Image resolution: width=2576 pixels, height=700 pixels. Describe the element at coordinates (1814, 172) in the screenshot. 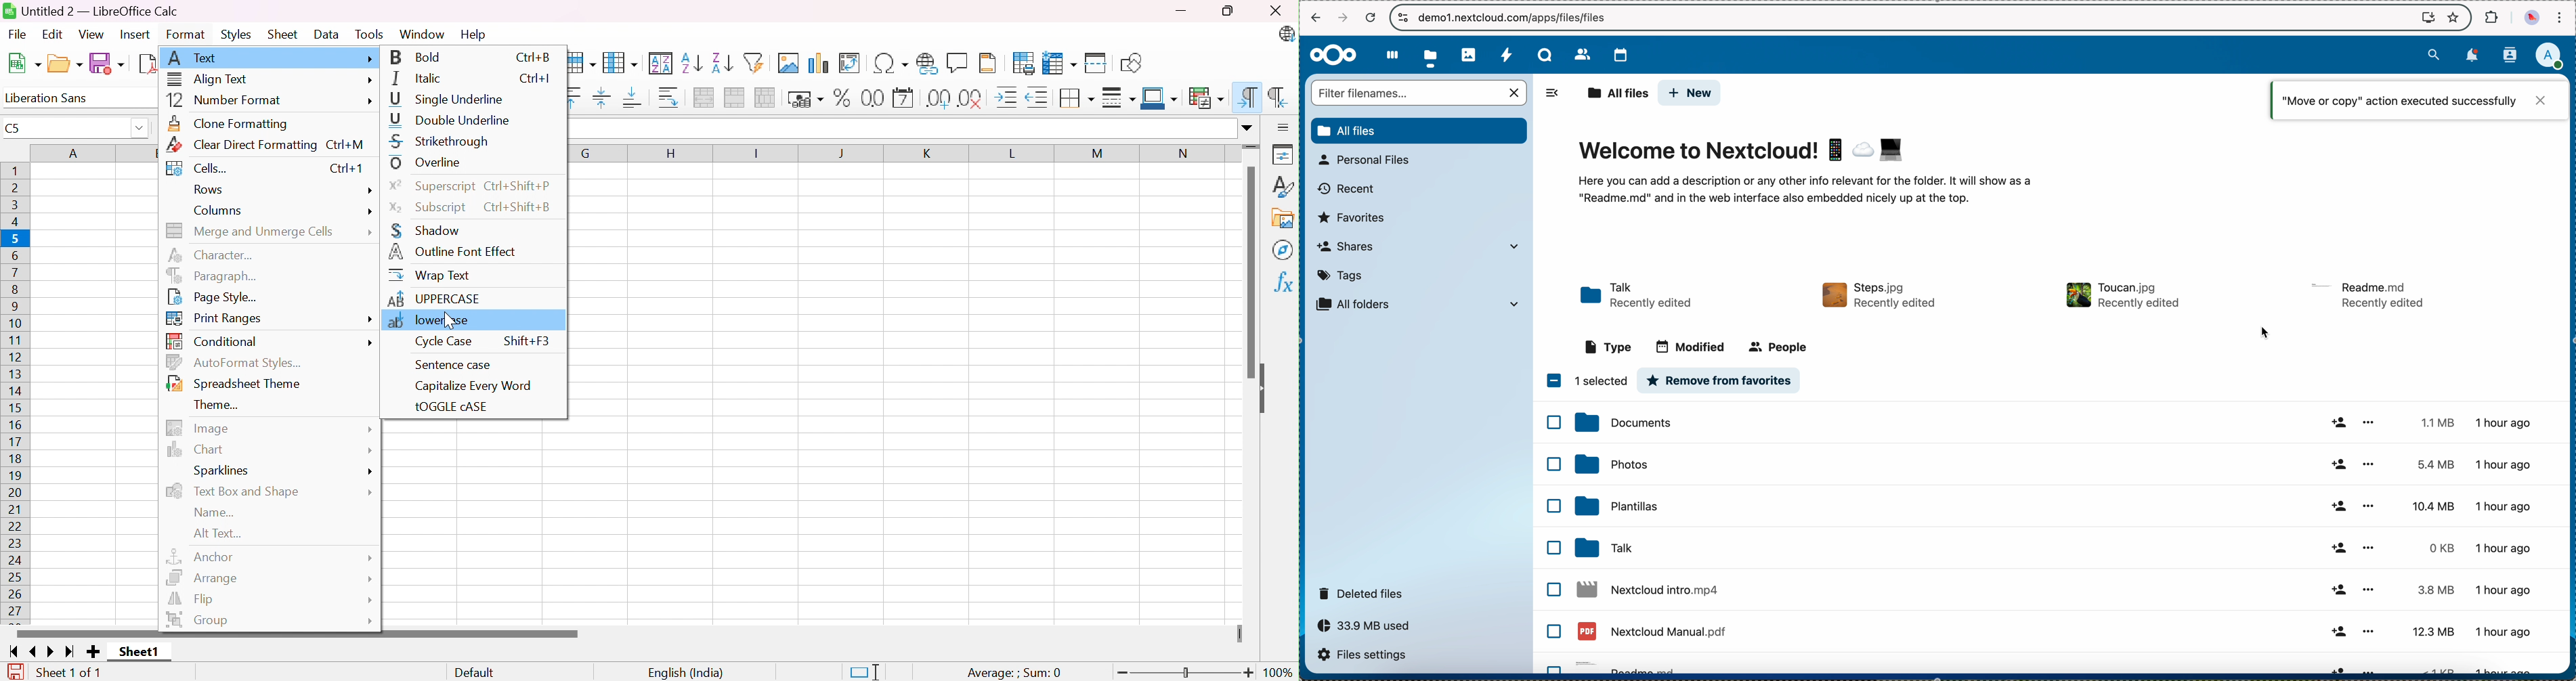

I see `welcome to nextcloud` at that location.